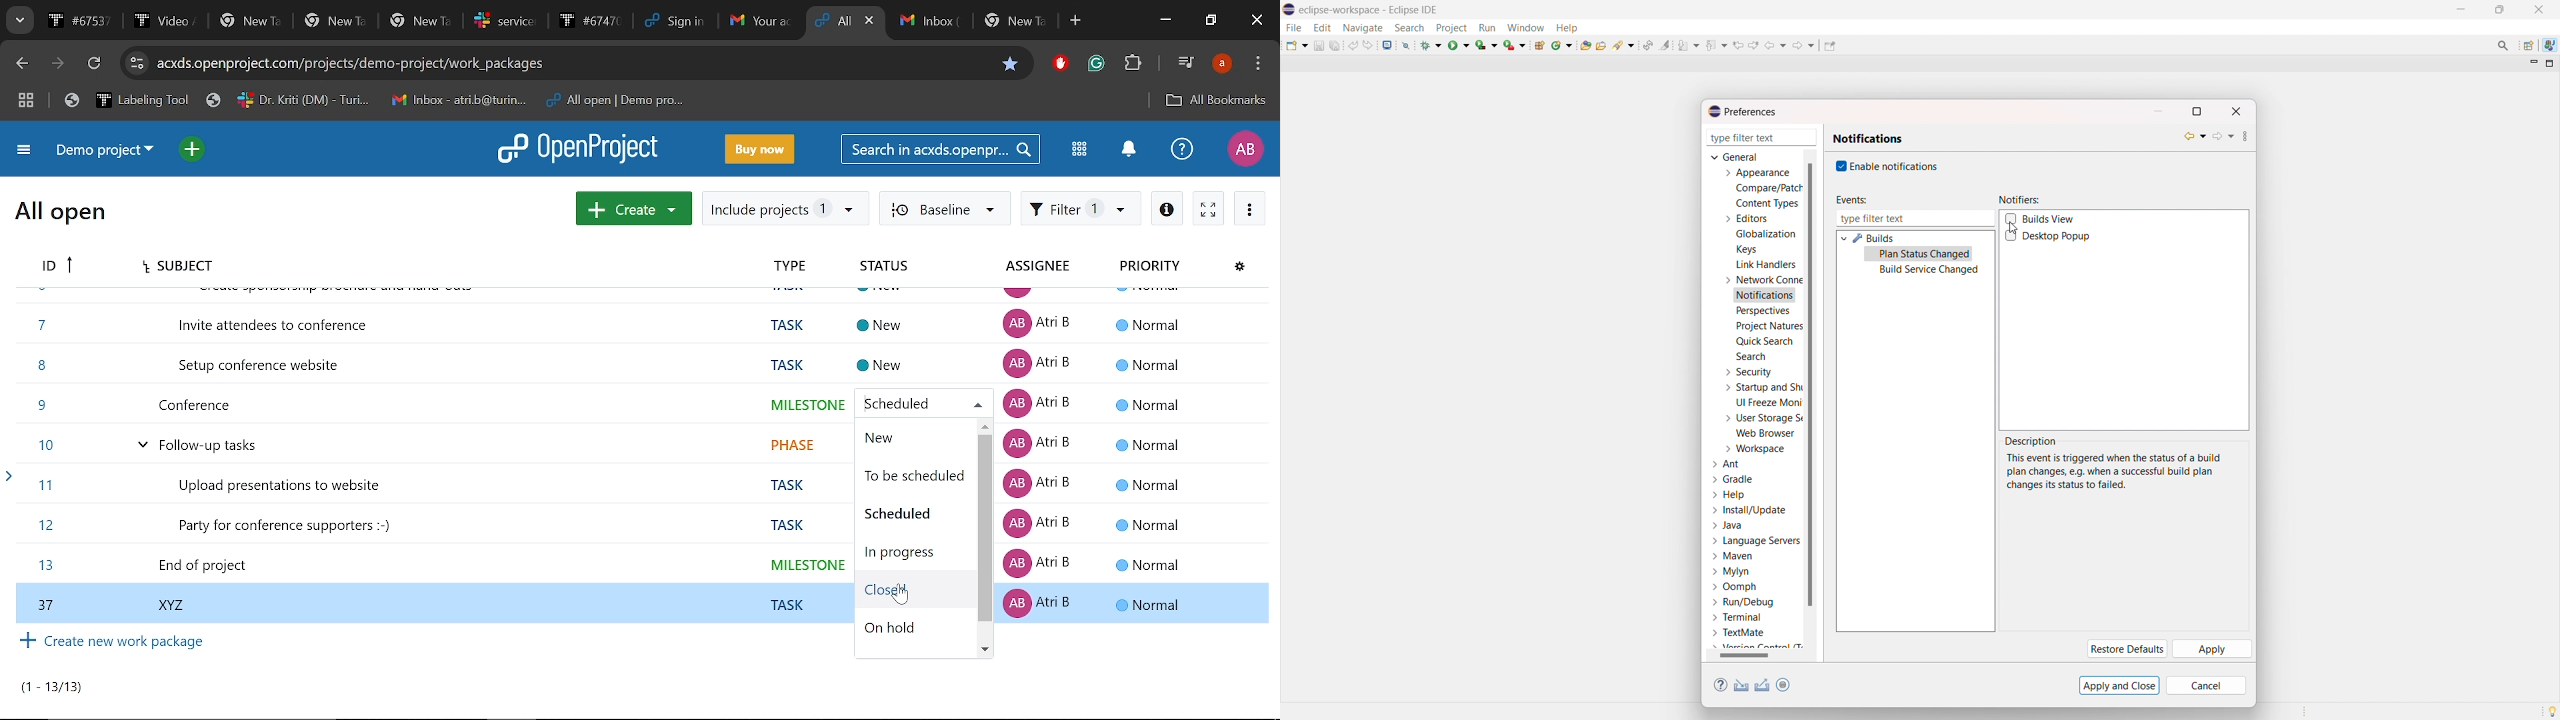 This screenshot has width=2576, height=728. Describe the element at coordinates (984, 428) in the screenshot. I see `Move up` at that location.